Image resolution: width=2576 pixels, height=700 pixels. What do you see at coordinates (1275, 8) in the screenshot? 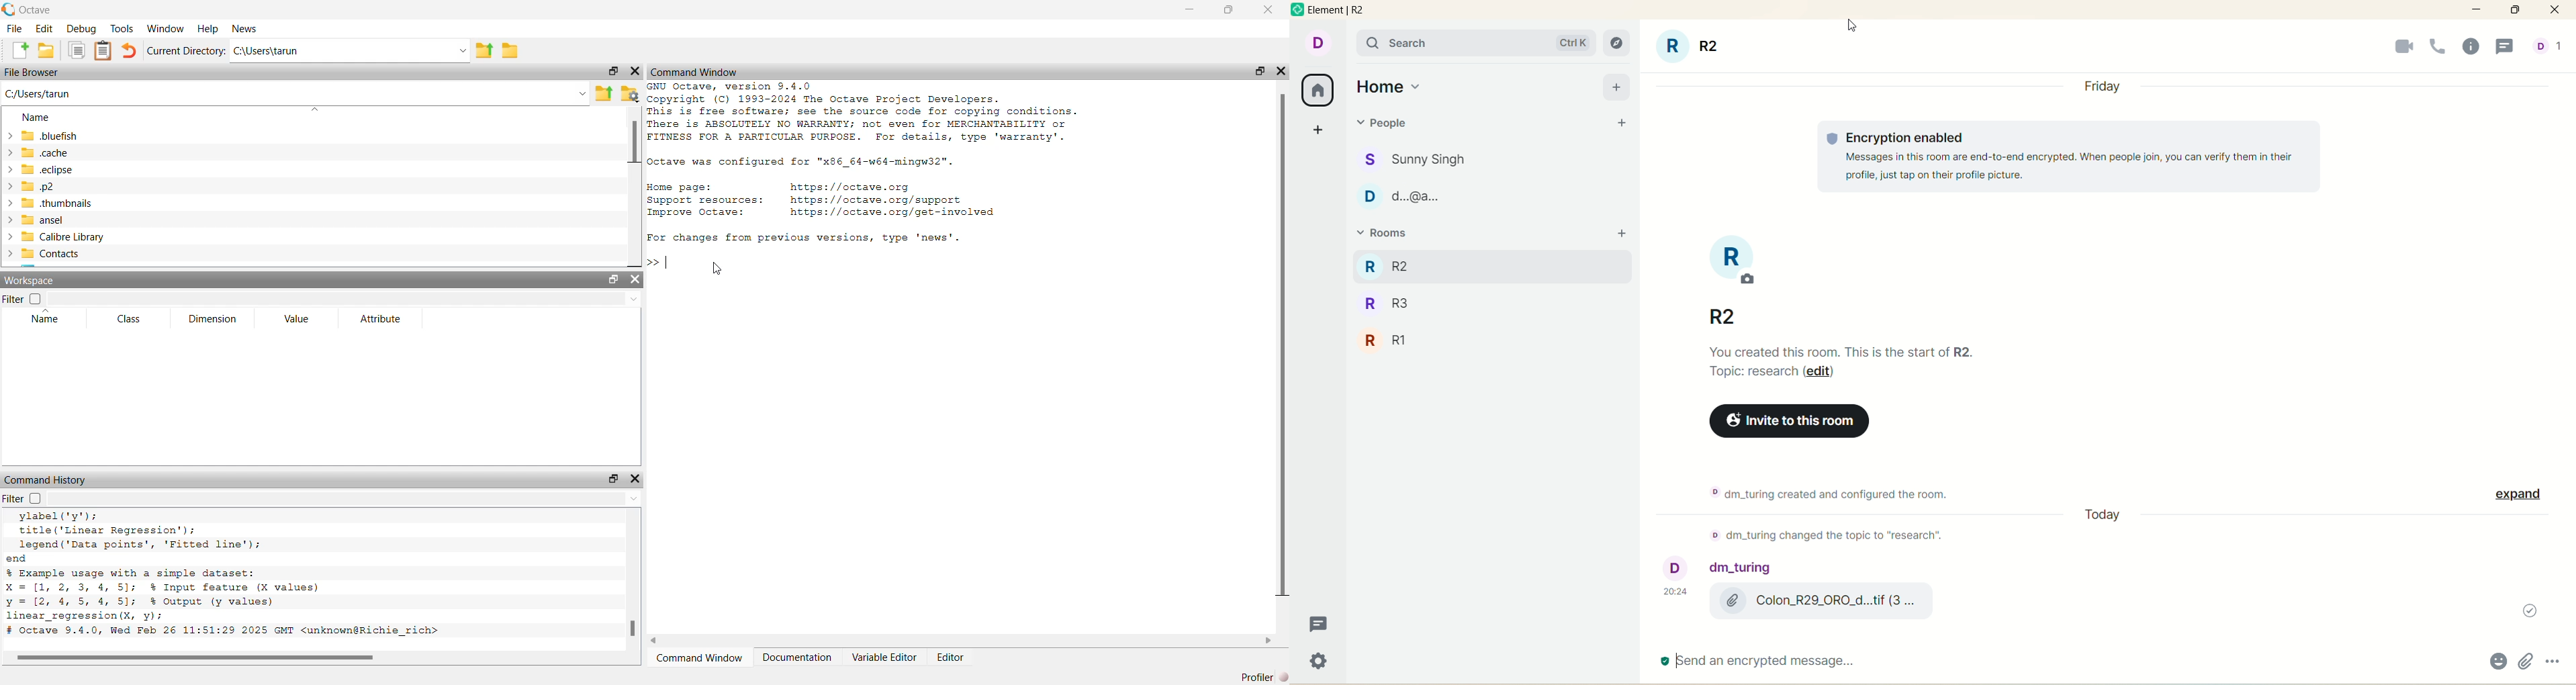
I see `close` at bounding box center [1275, 8].